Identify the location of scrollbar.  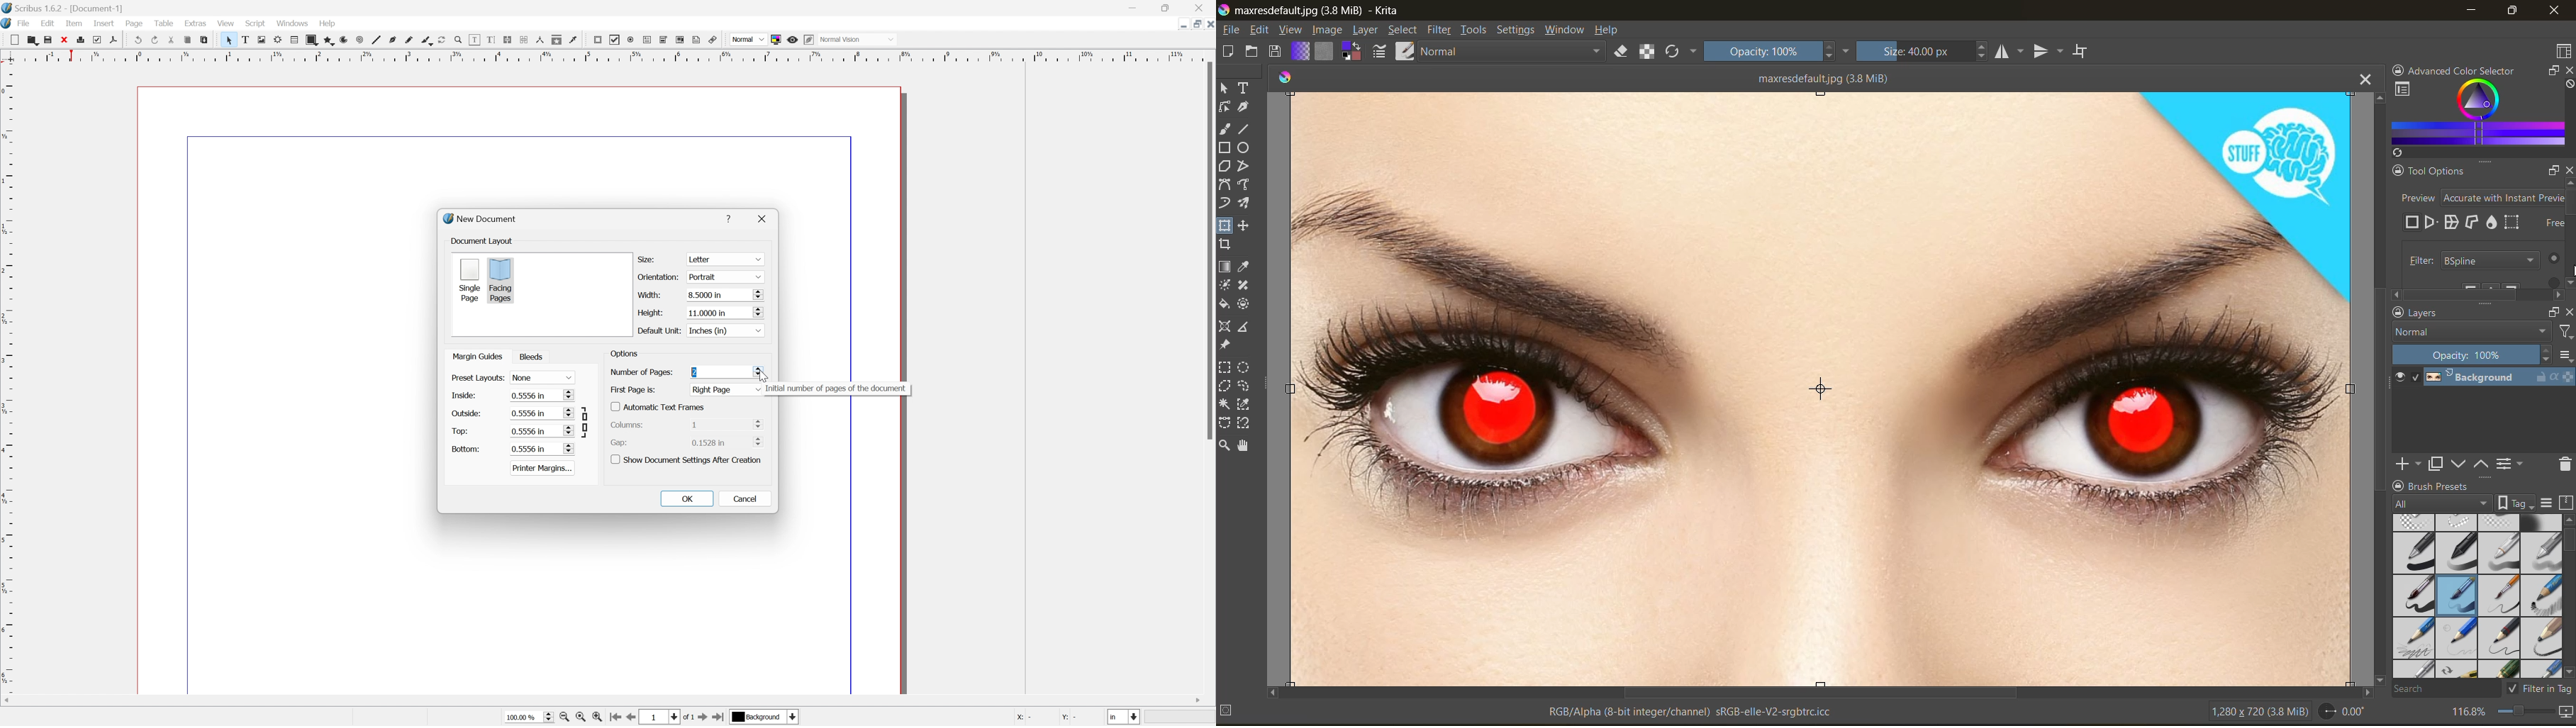
(2475, 294).